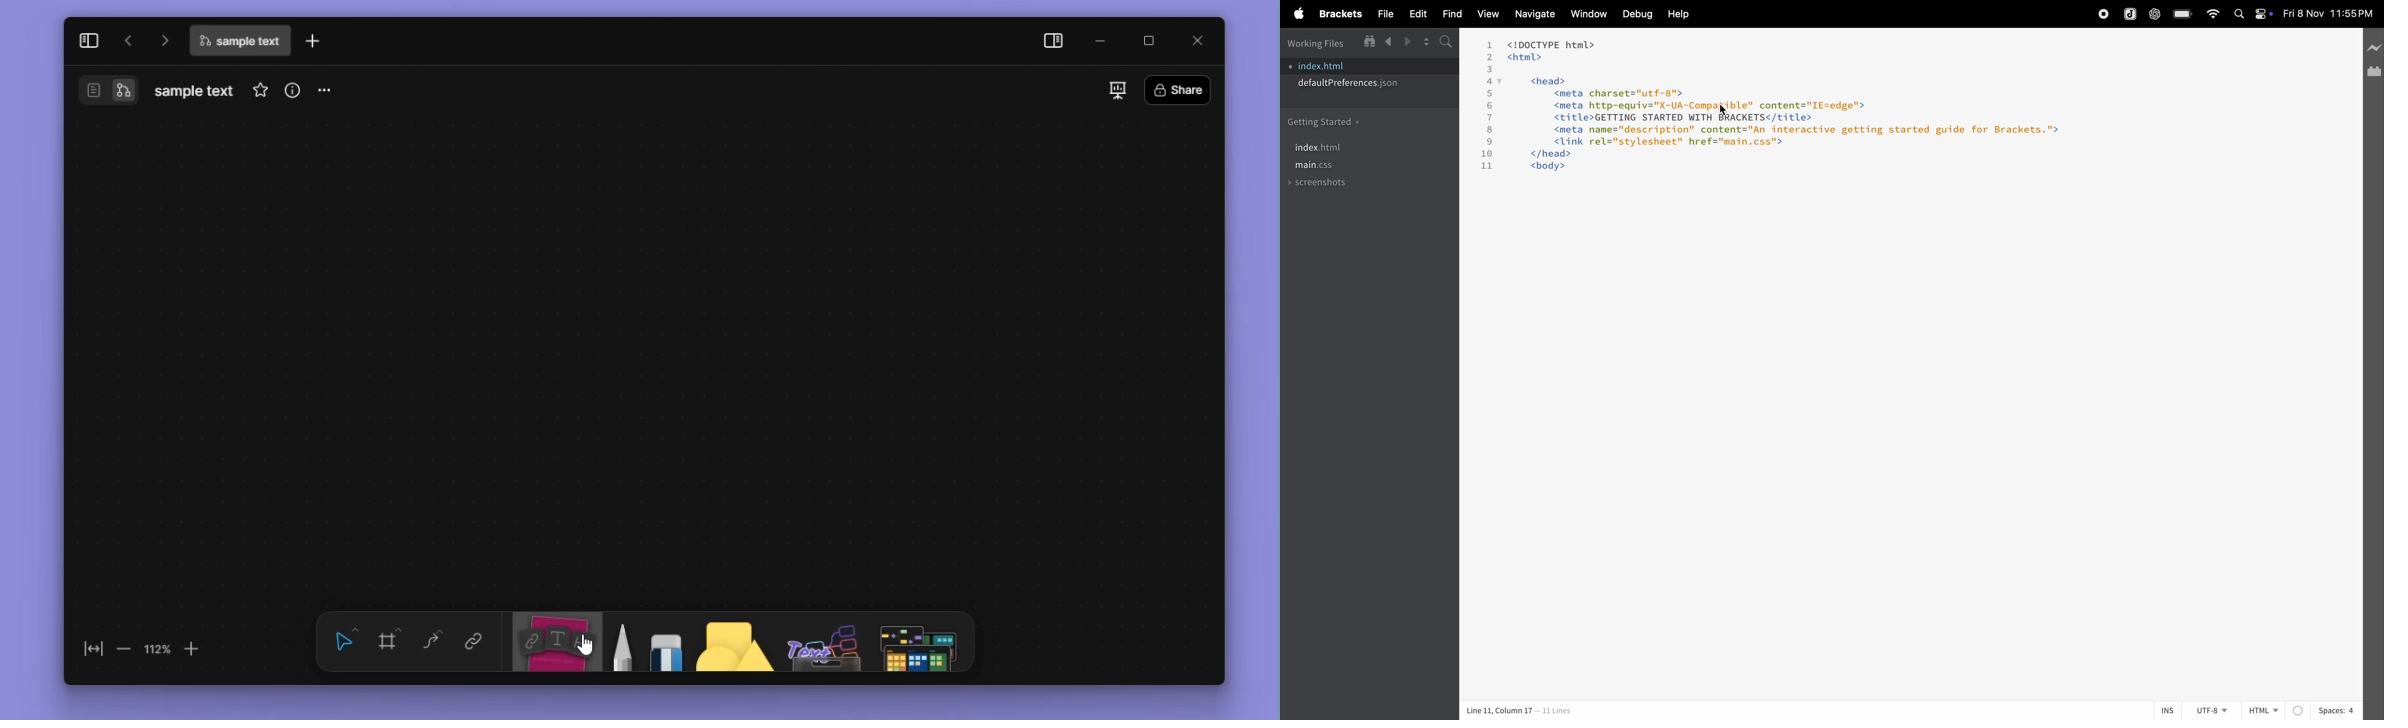  Describe the element at coordinates (1334, 65) in the screenshot. I see `index.html` at that location.